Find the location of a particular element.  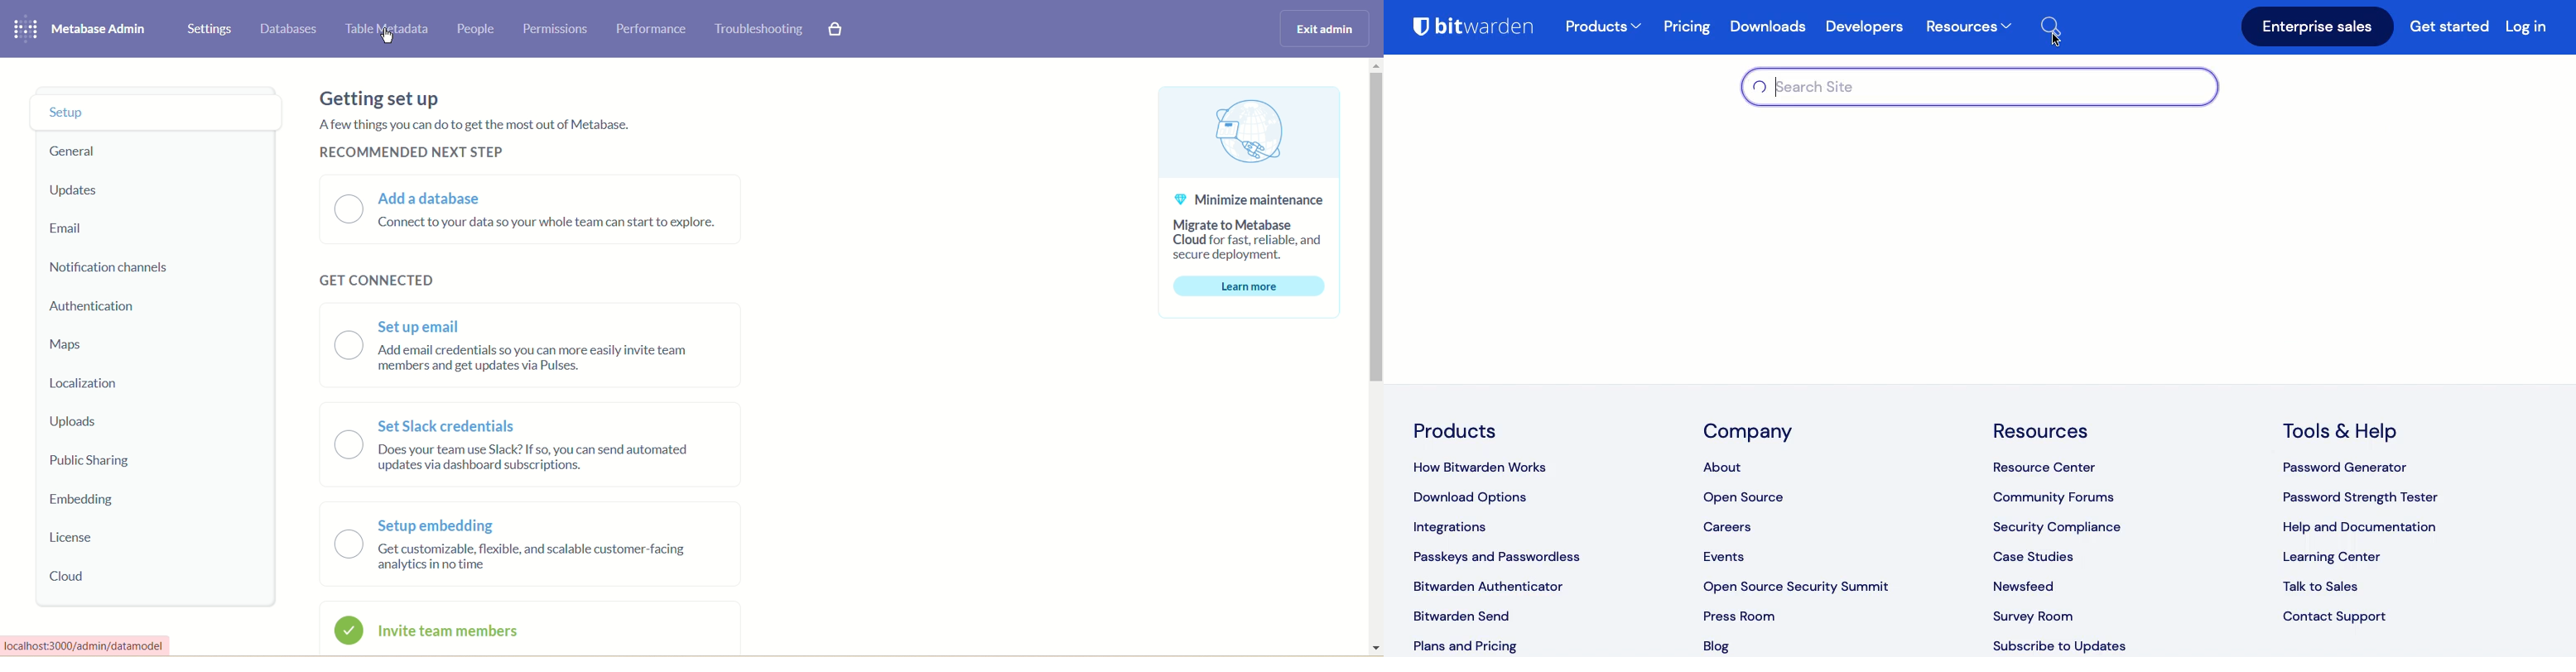

learn more is located at coordinates (1249, 289).